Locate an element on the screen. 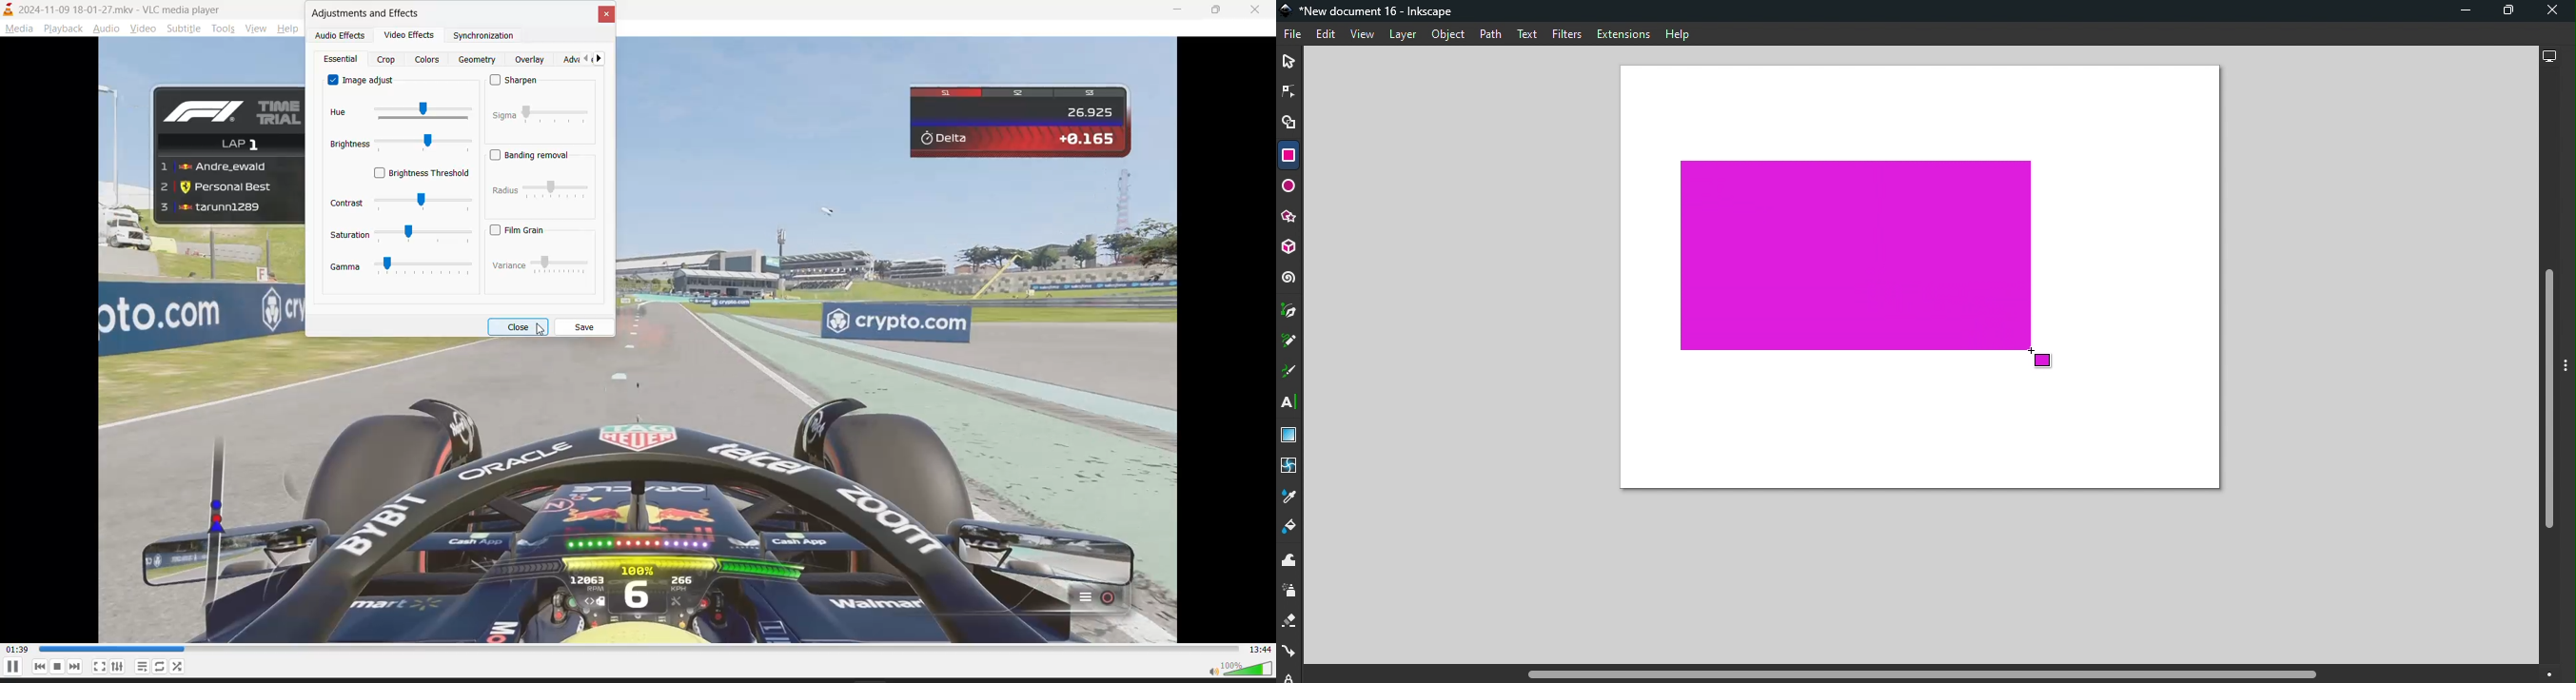 Image resolution: width=2576 pixels, height=700 pixels. current track time is located at coordinates (17, 649).